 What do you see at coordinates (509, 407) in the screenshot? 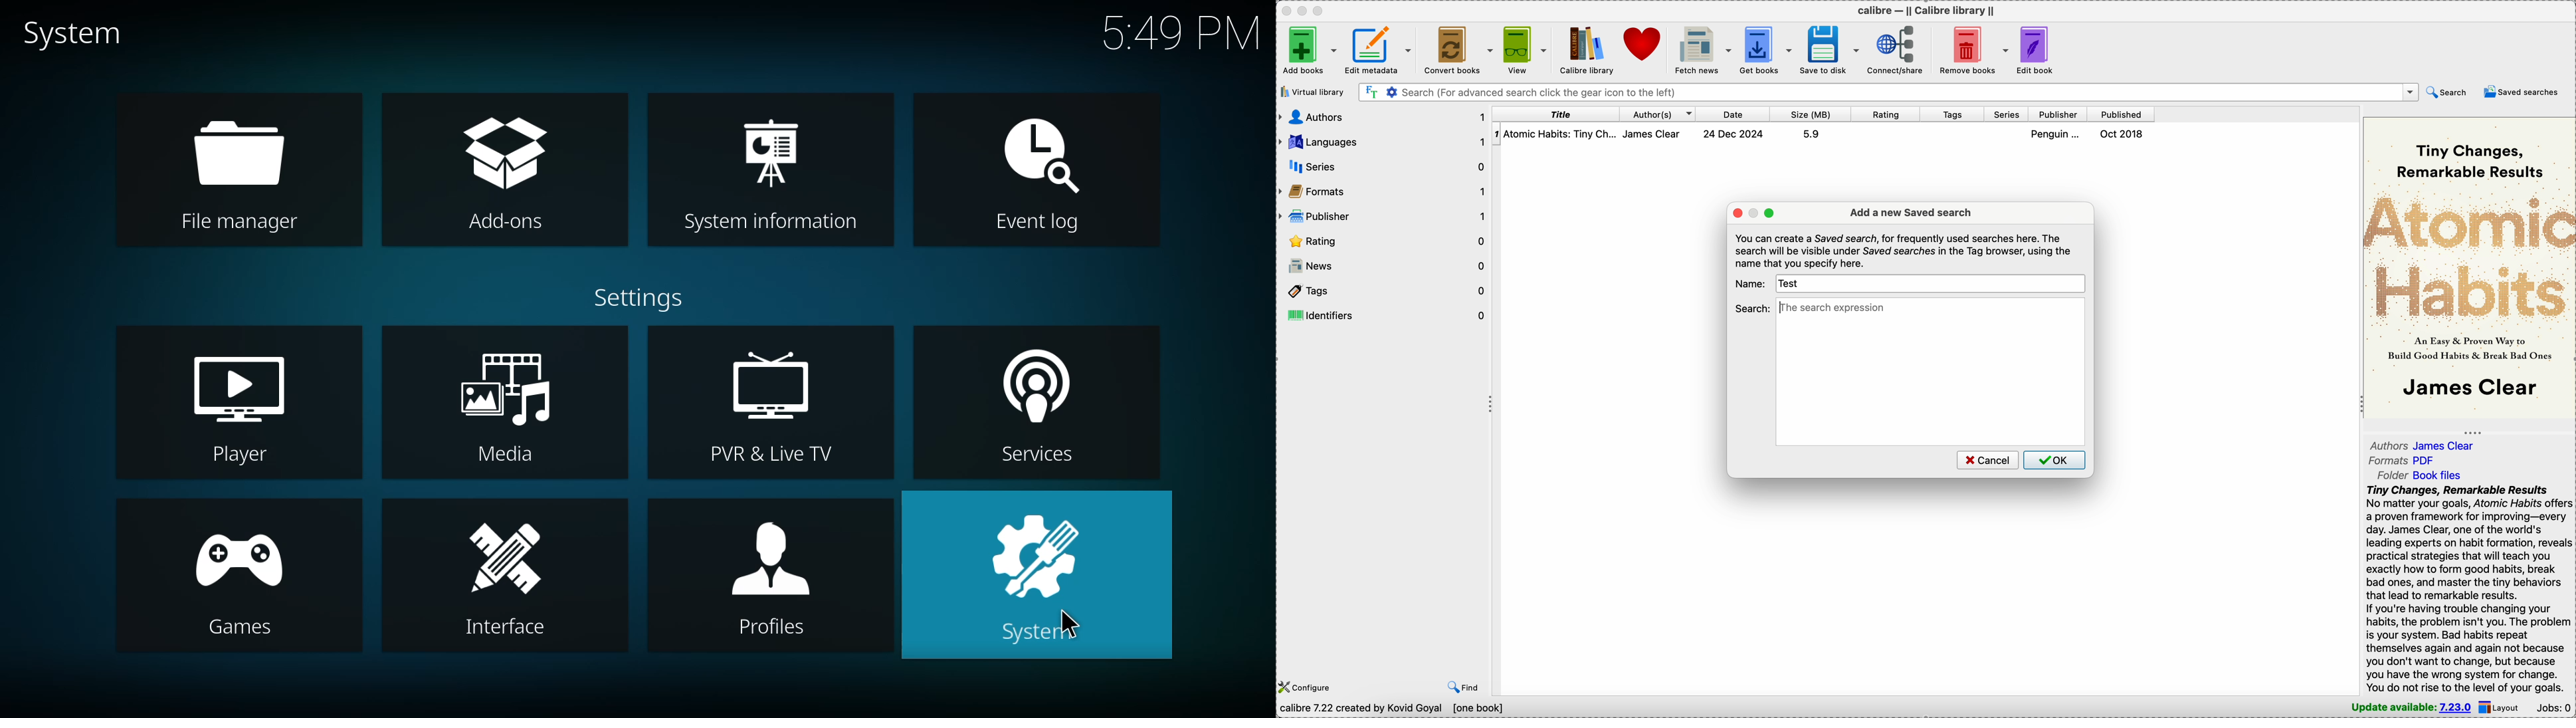
I see `media` at bounding box center [509, 407].